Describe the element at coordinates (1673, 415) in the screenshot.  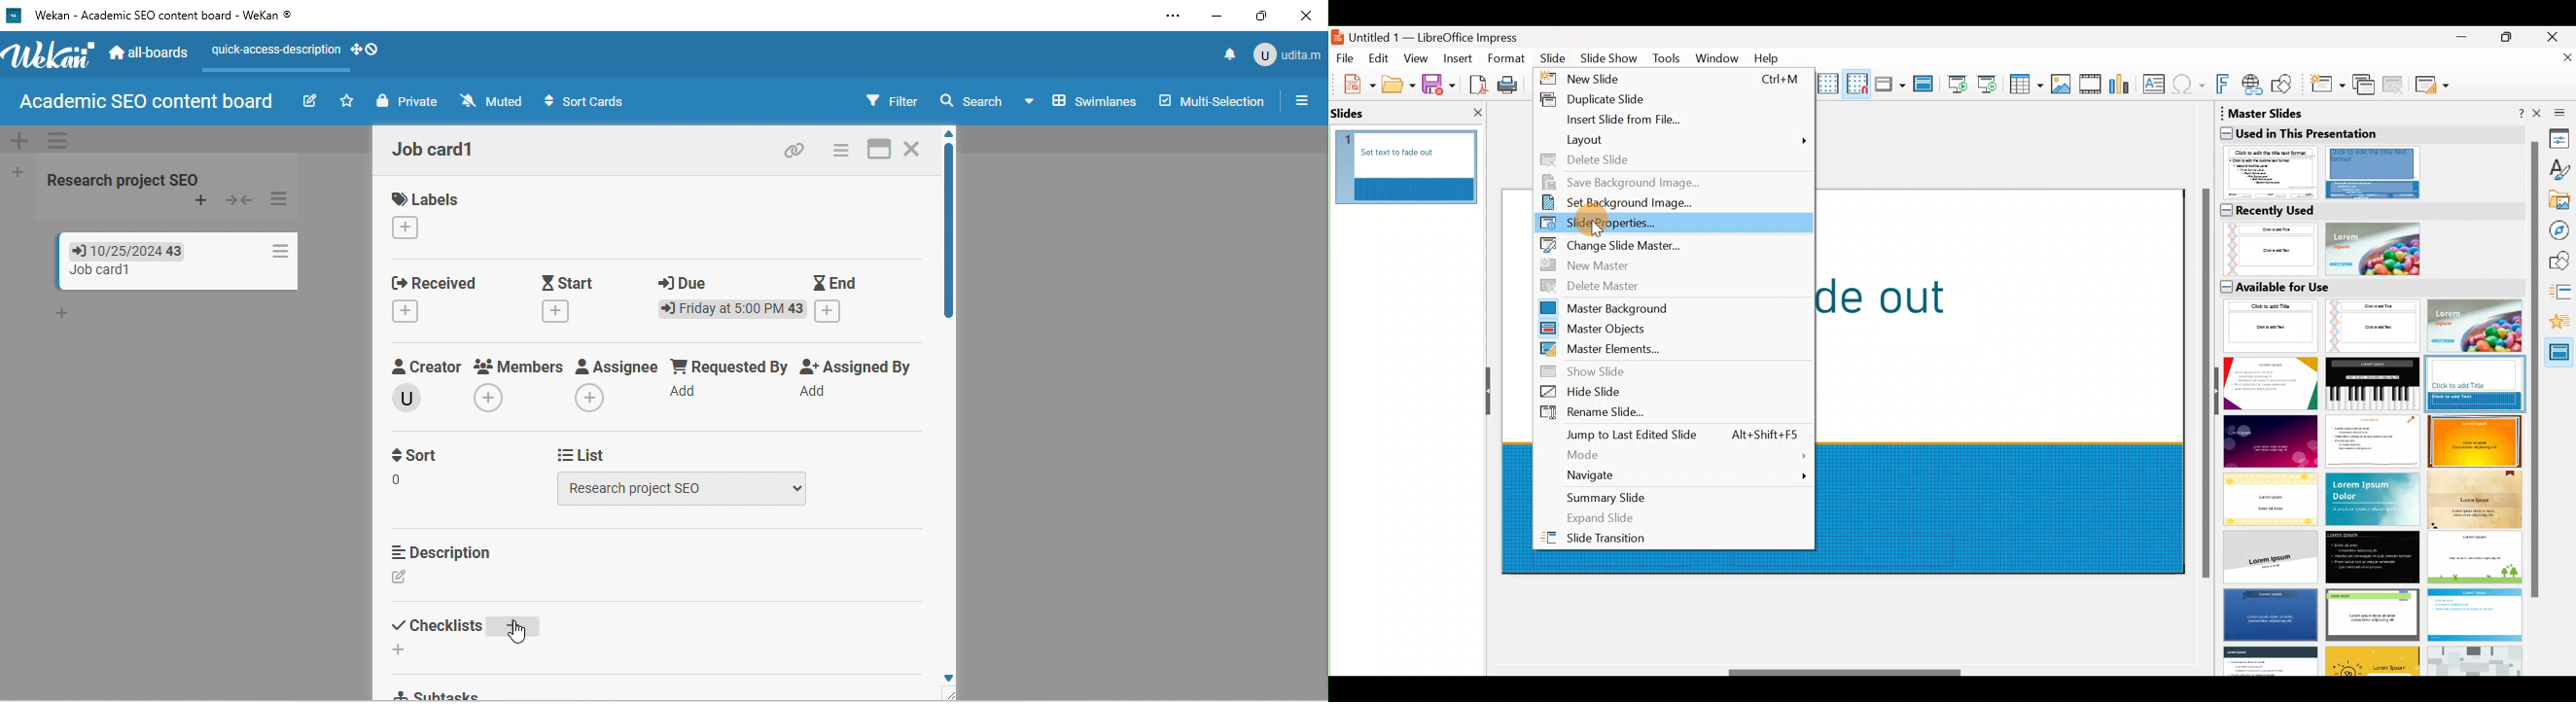
I see `Rename slide` at that location.